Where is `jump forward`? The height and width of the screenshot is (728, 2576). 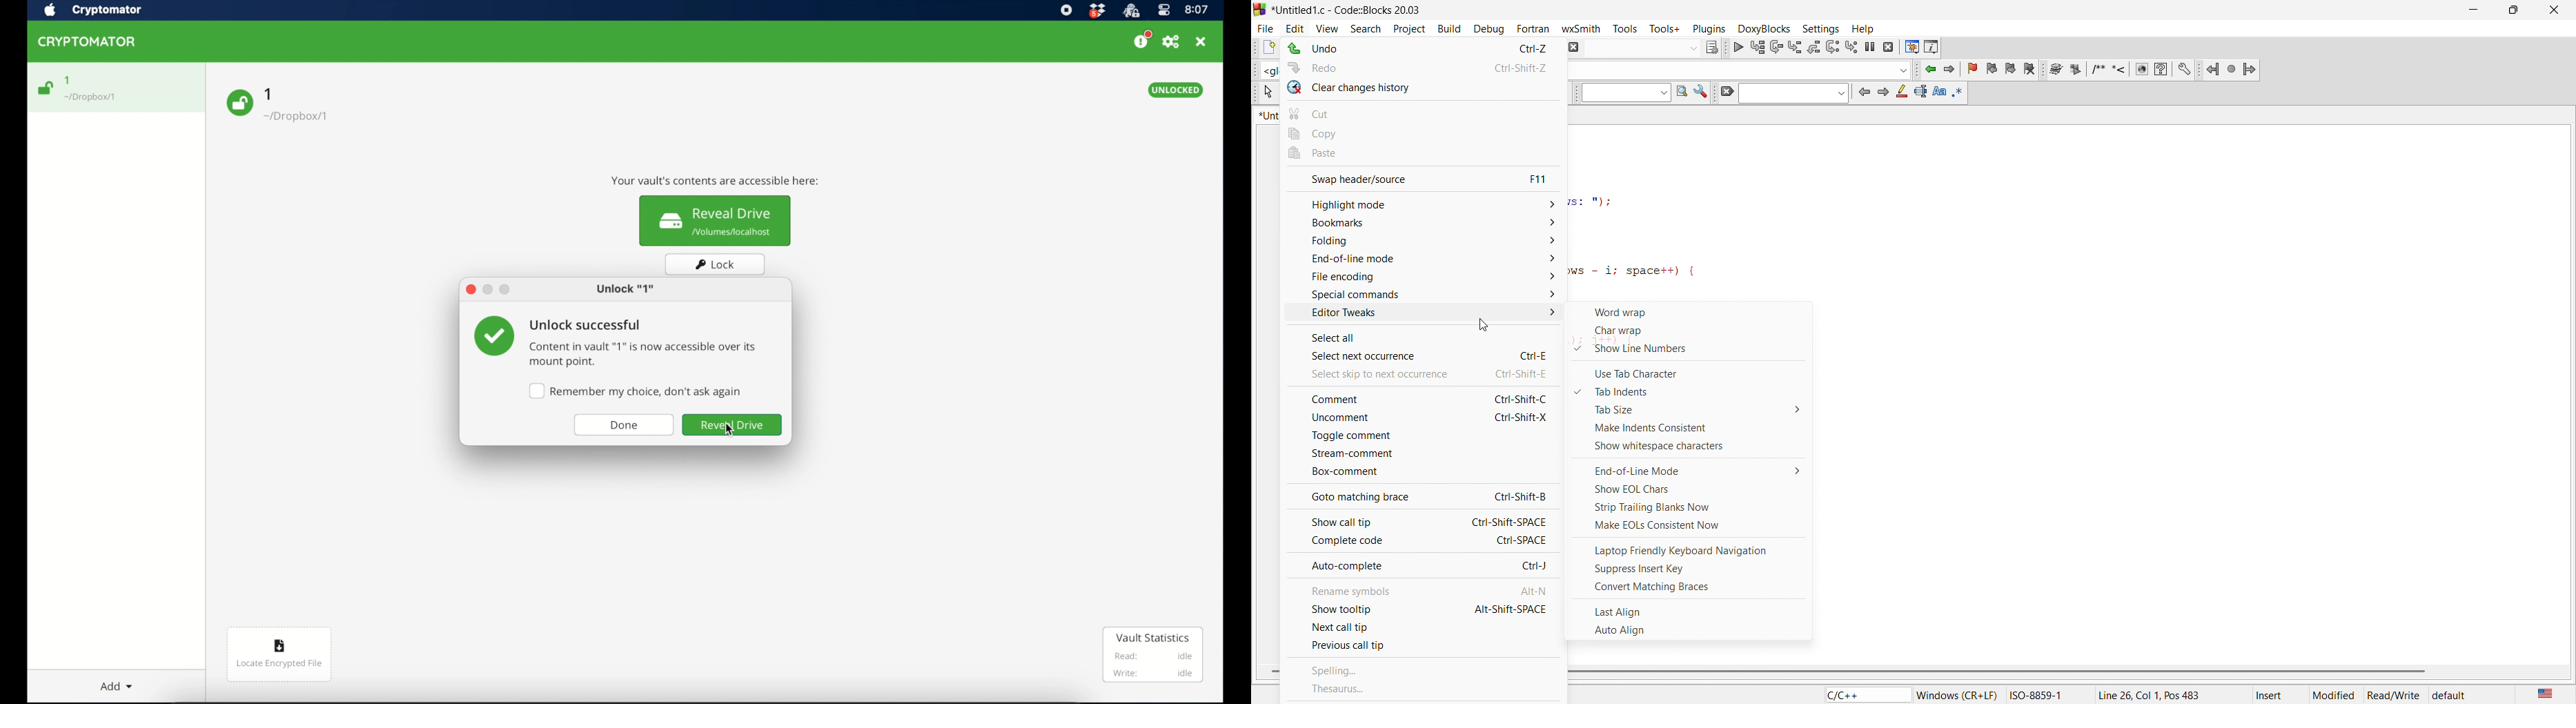
jump forward is located at coordinates (1948, 71).